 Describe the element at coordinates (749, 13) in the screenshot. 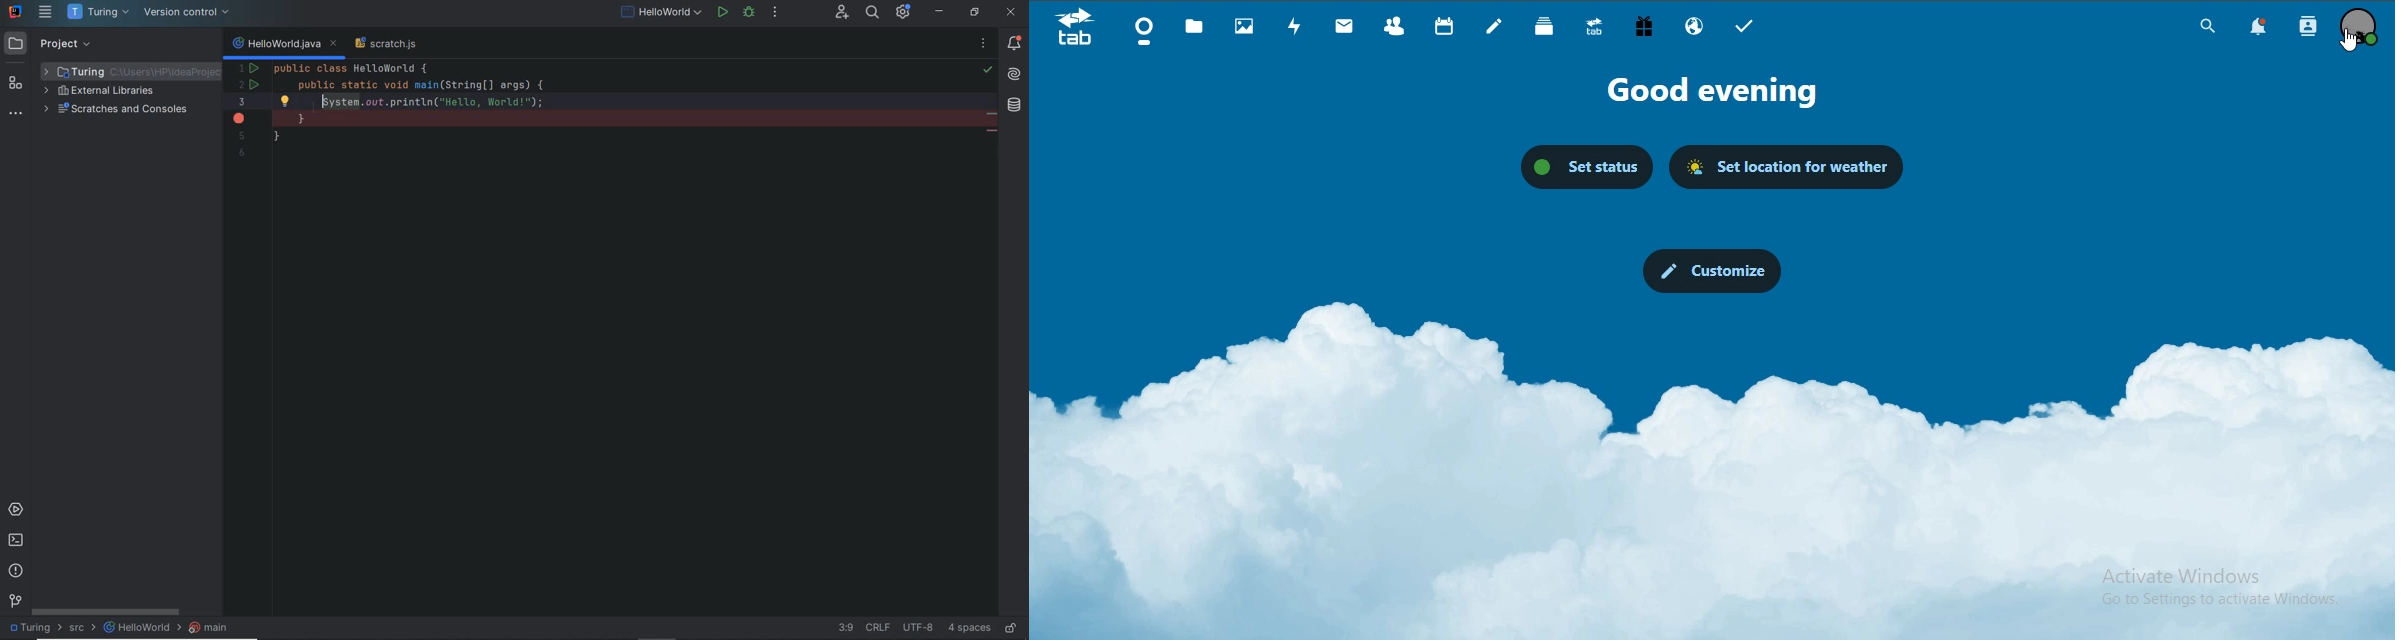

I see `debug` at that location.